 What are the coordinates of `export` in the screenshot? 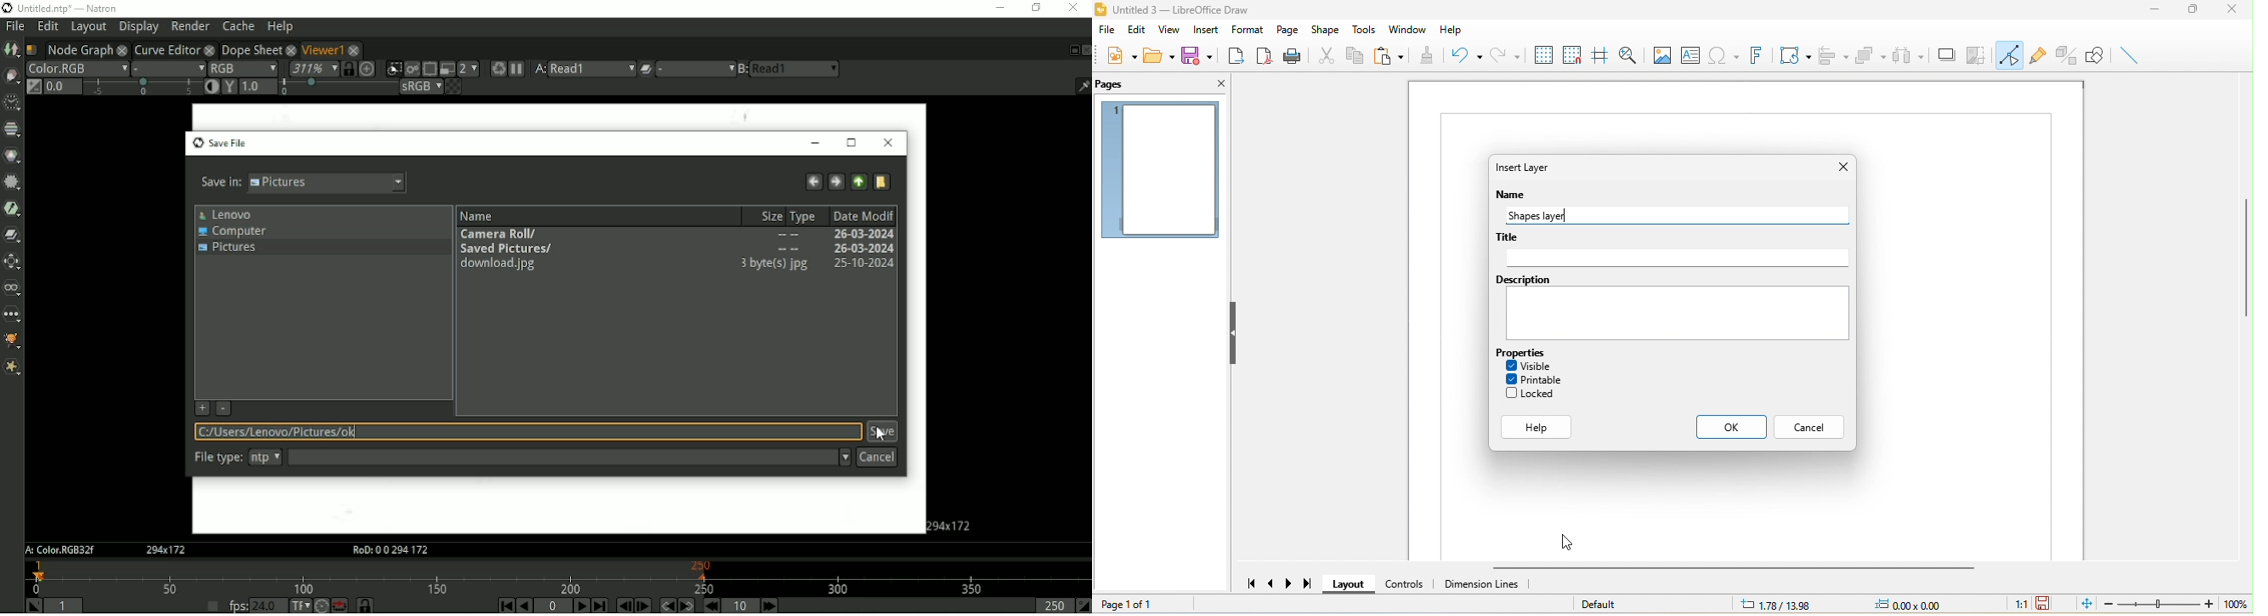 It's located at (1237, 56).